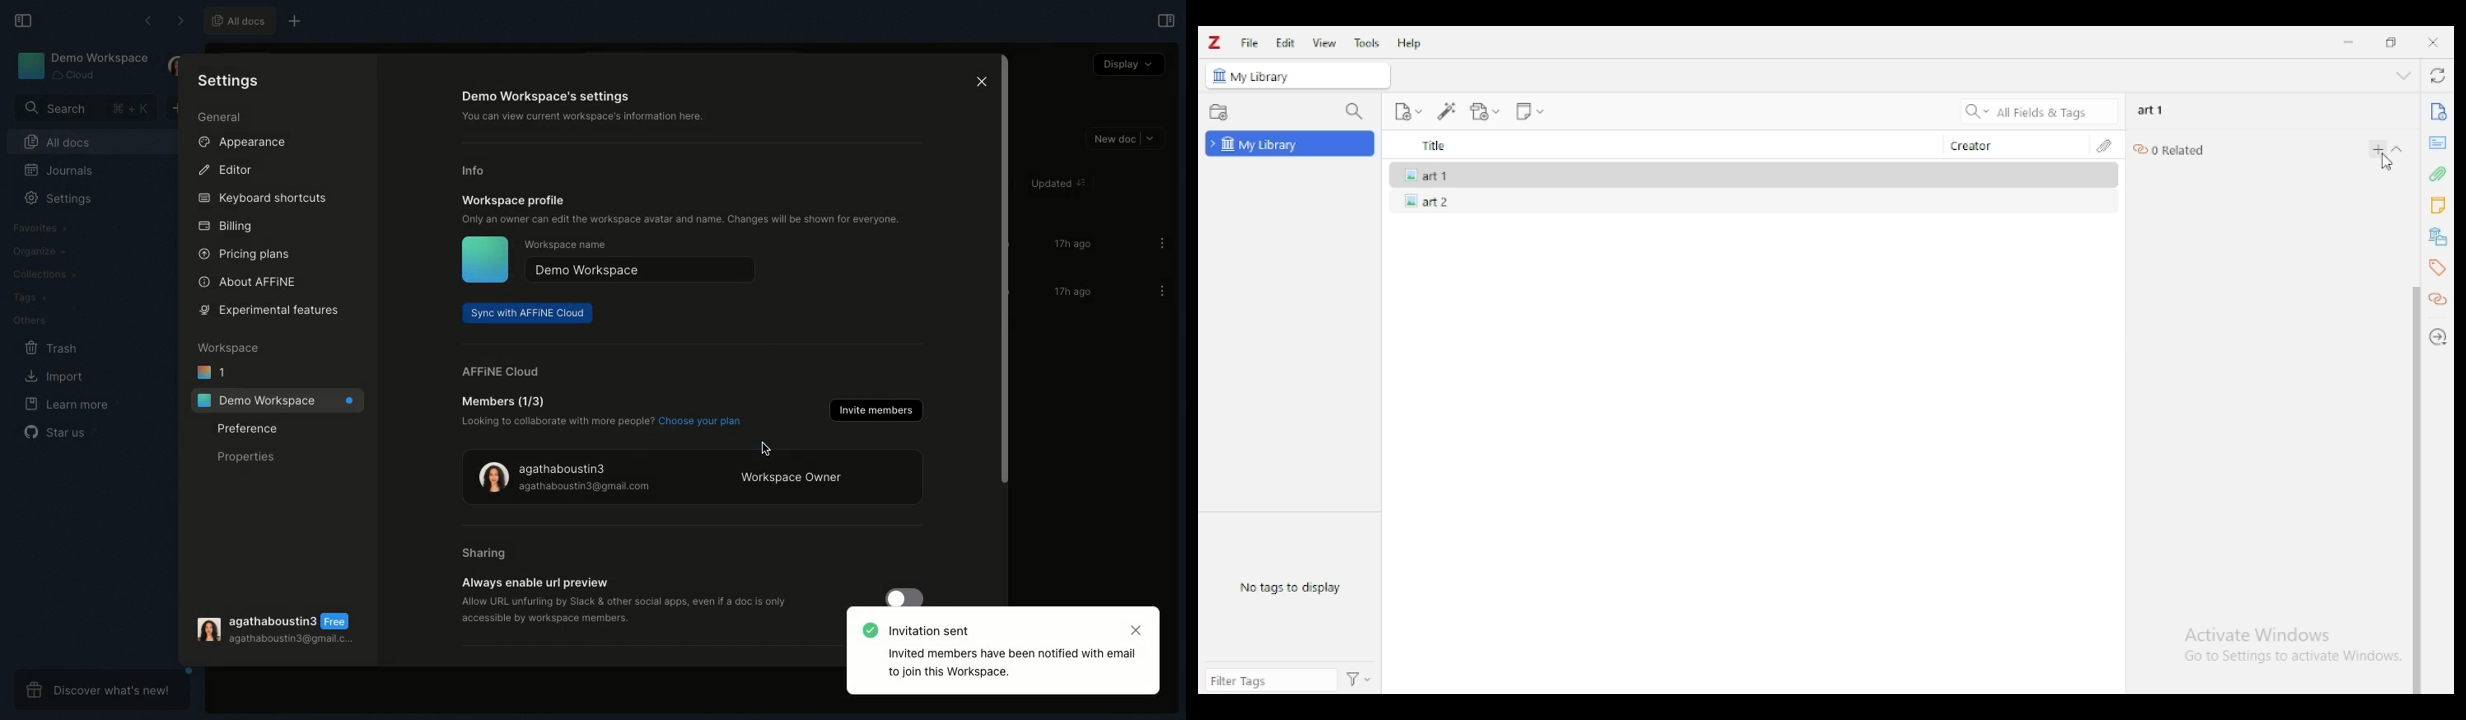 The width and height of the screenshot is (2492, 728). I want to click on new item, so click(1408, 111).